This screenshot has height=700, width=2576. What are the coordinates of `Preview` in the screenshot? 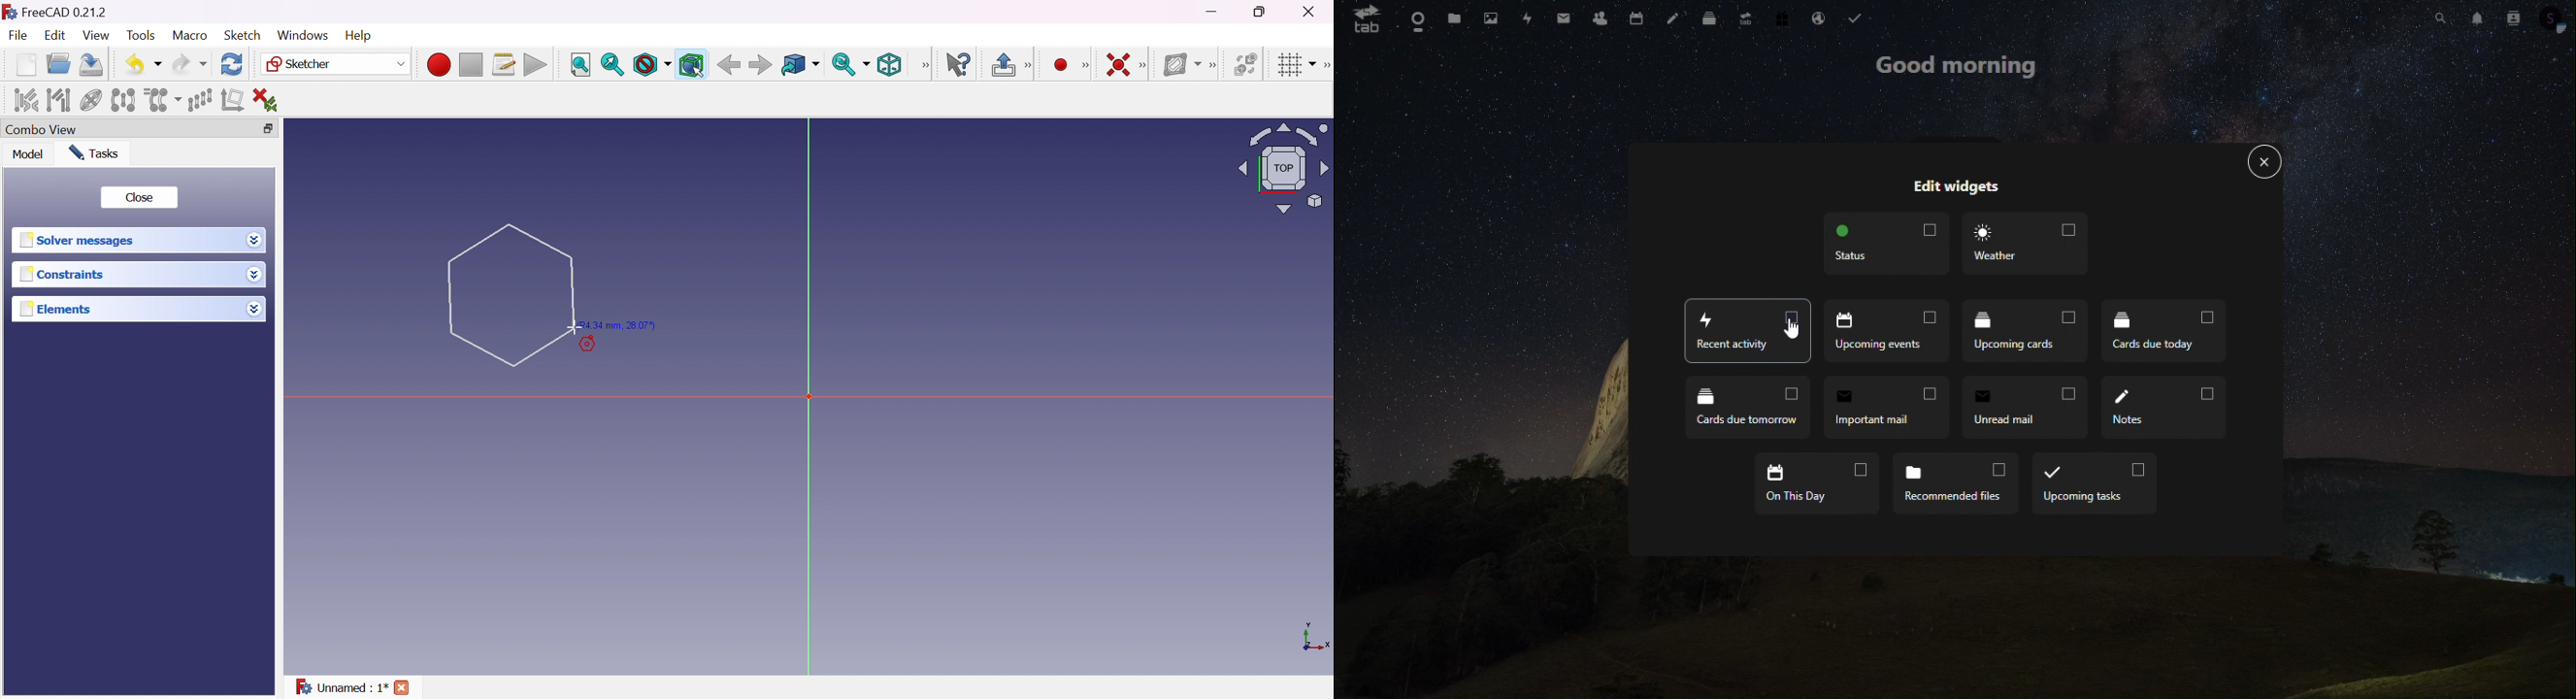 It's located at (595, 347).